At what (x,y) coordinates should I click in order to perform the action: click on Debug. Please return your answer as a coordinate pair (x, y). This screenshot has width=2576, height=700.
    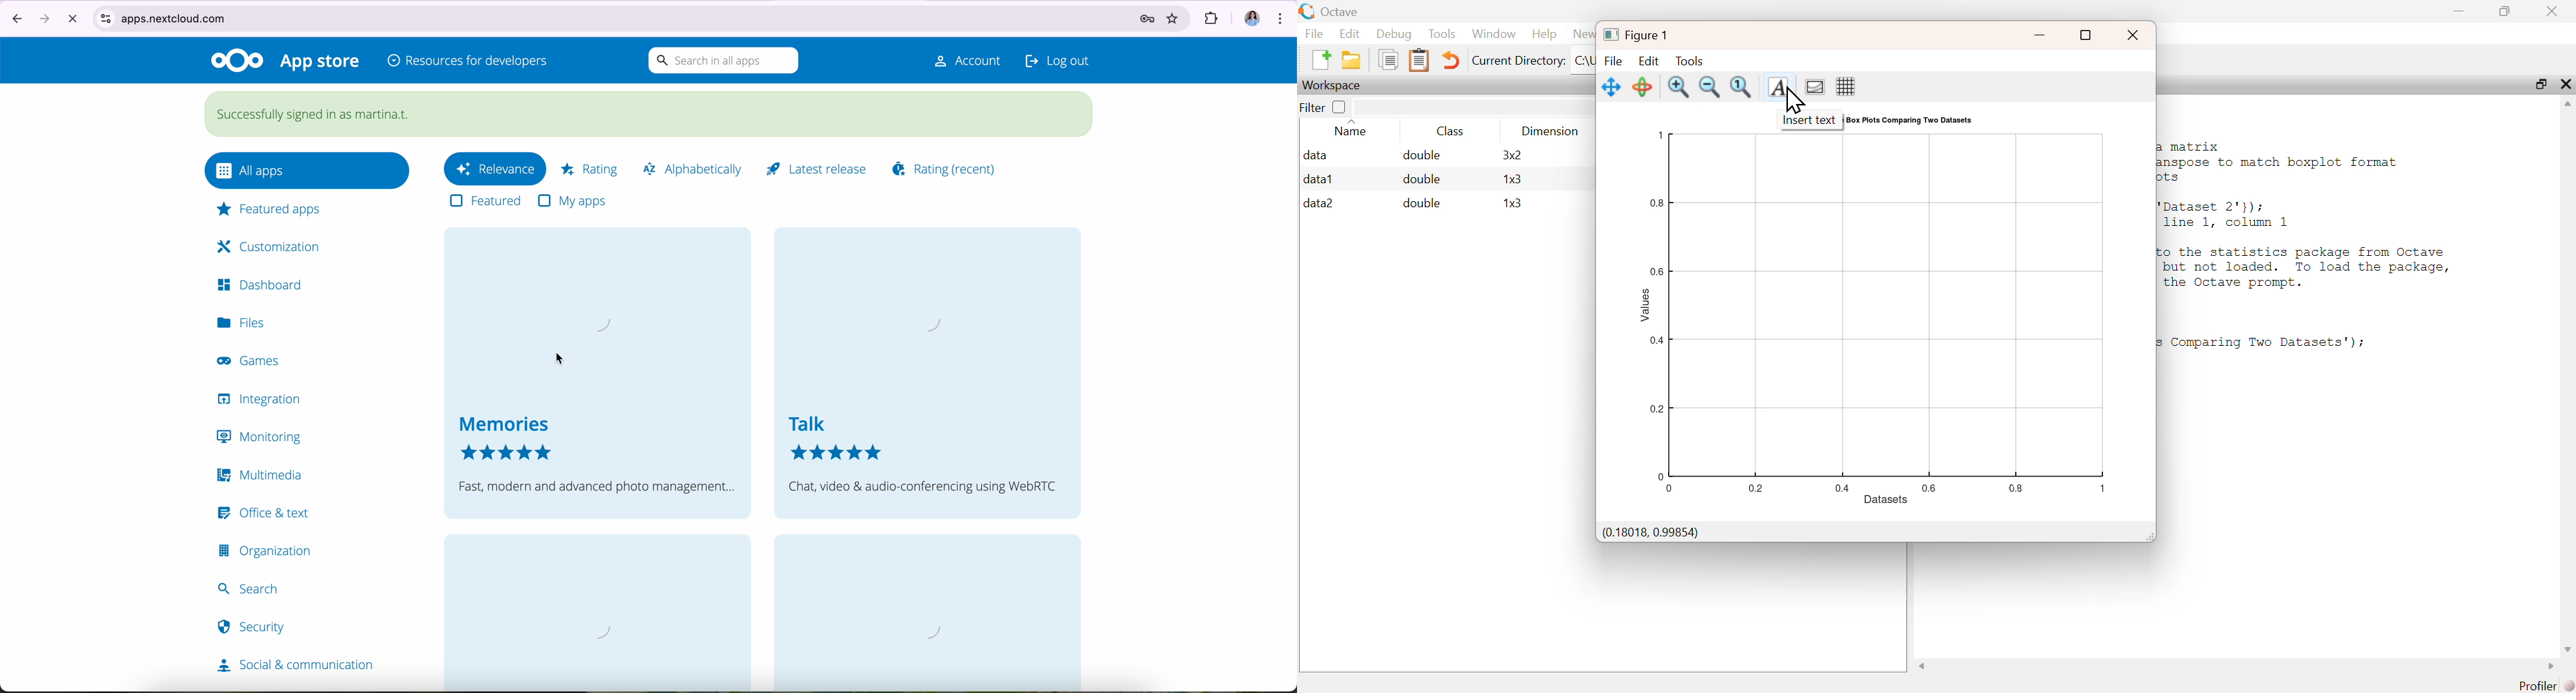
    Looking at the image, I should click on (1394, 34).